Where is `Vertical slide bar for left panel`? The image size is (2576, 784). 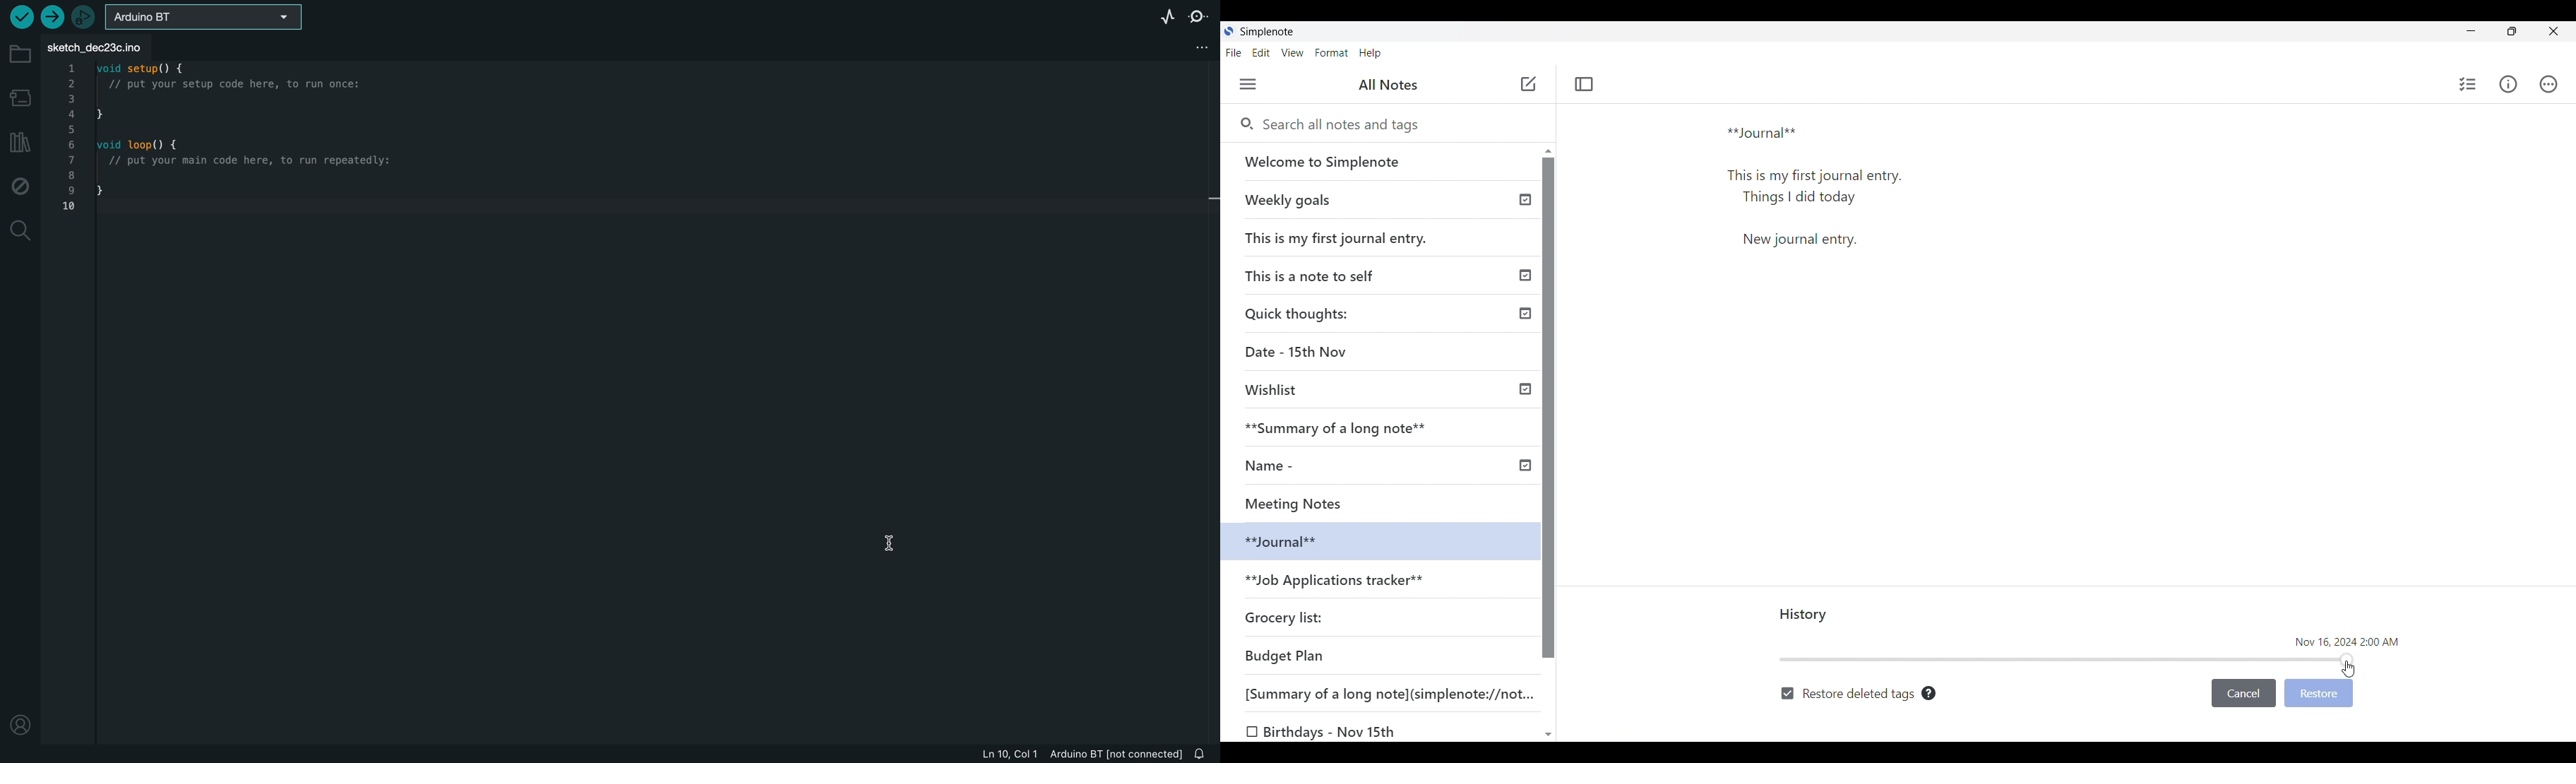 Vertical slide bar for left panel is located at coordinates (1549, 408).